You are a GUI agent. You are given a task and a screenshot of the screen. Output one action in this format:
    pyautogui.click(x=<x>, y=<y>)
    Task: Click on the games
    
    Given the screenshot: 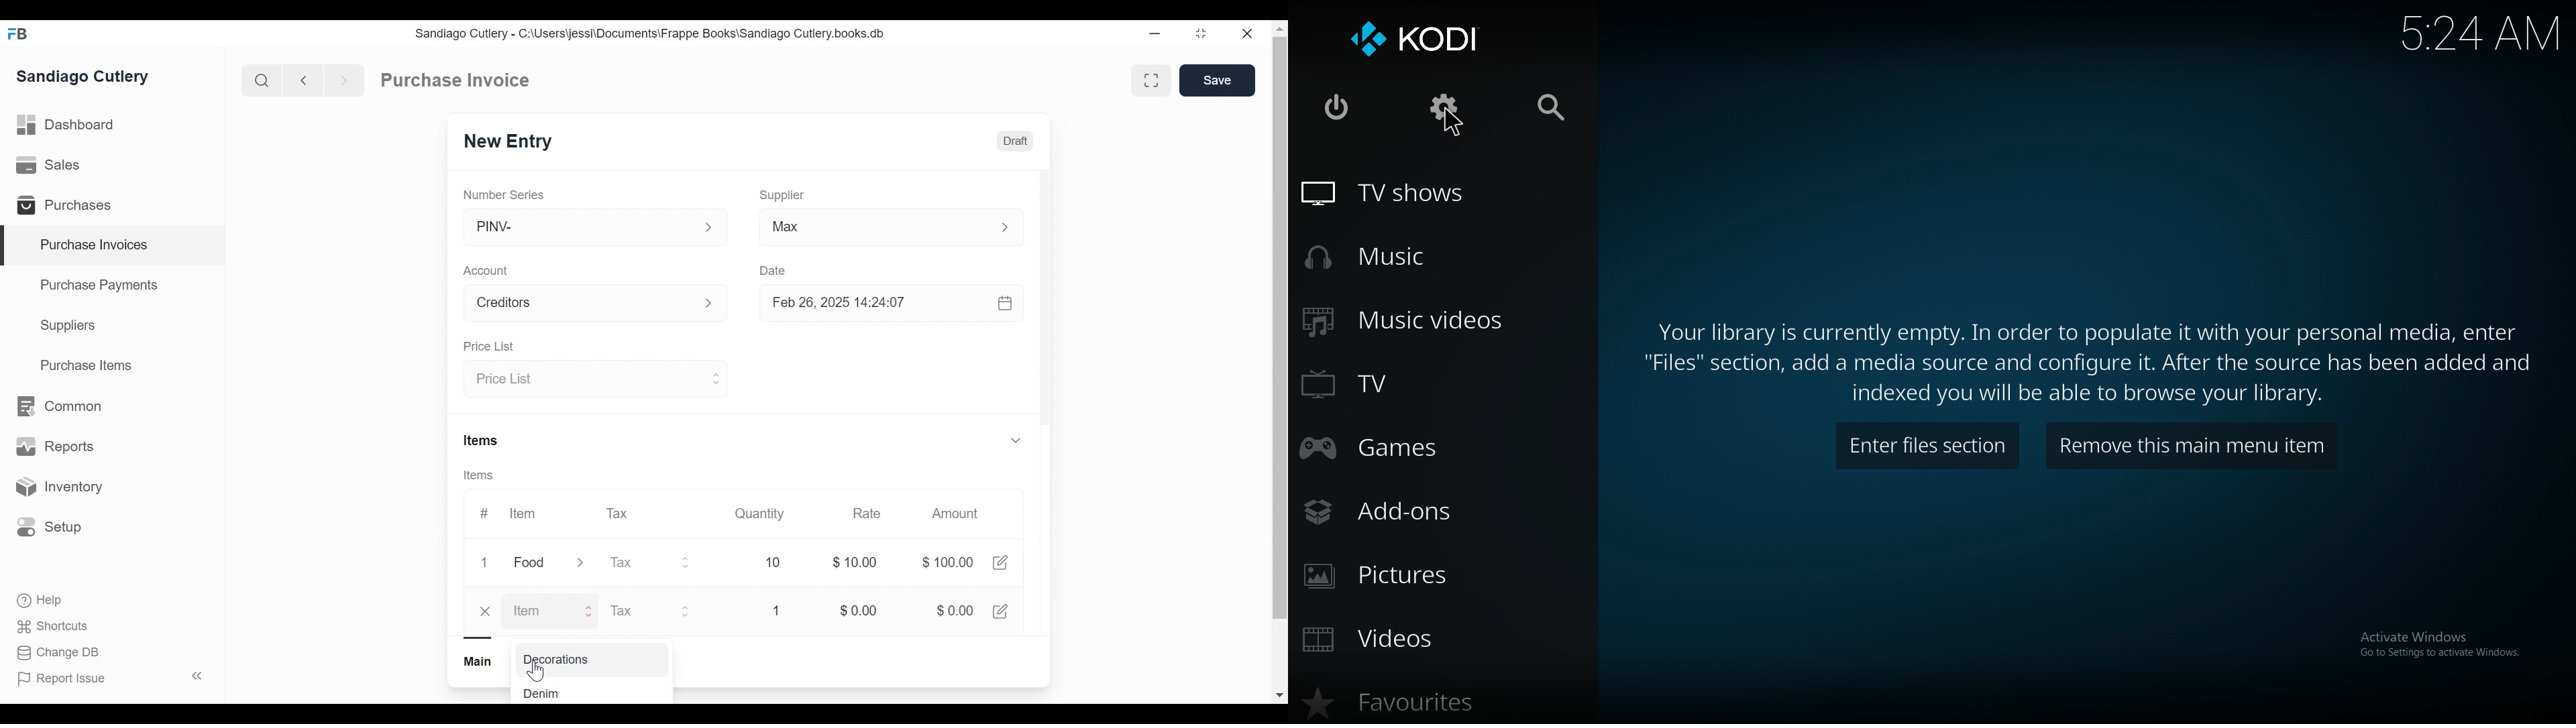 What is the action you would take?
    pyautogui.click(x=1389, y=452)
    